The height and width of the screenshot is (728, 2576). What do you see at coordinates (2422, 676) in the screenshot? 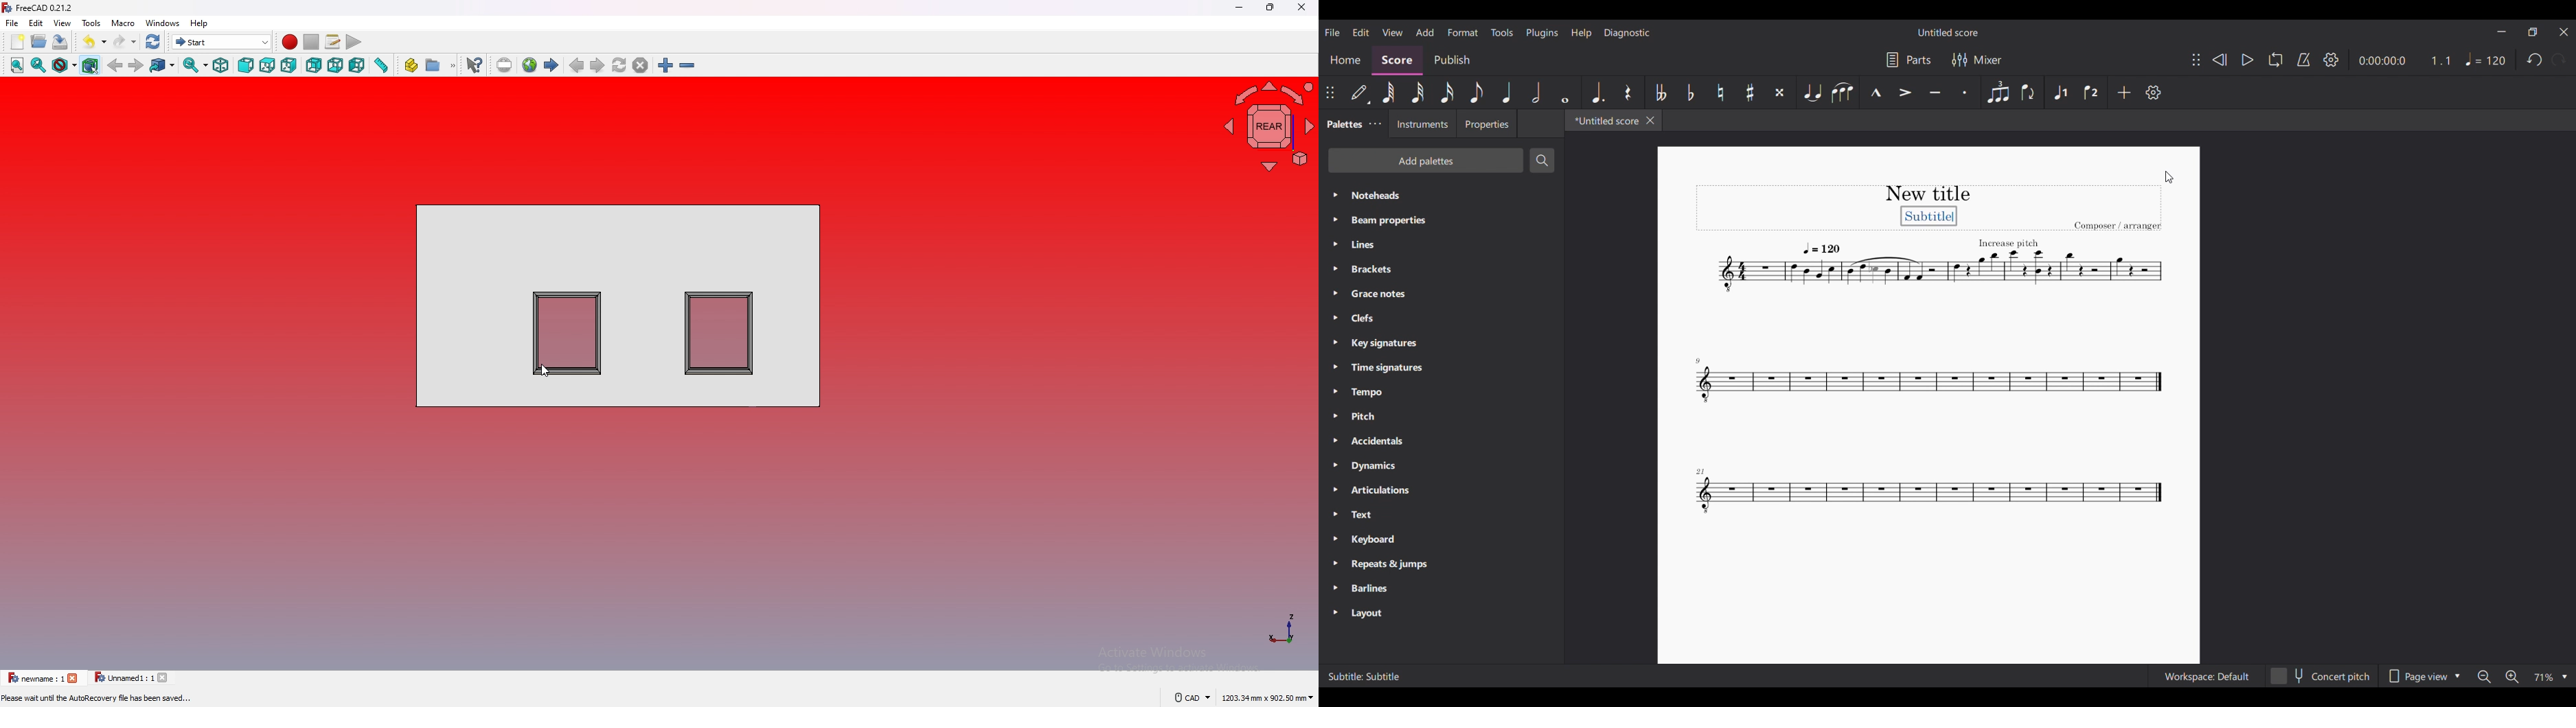
I see `Page view options` at bounding box center [2422, 676].